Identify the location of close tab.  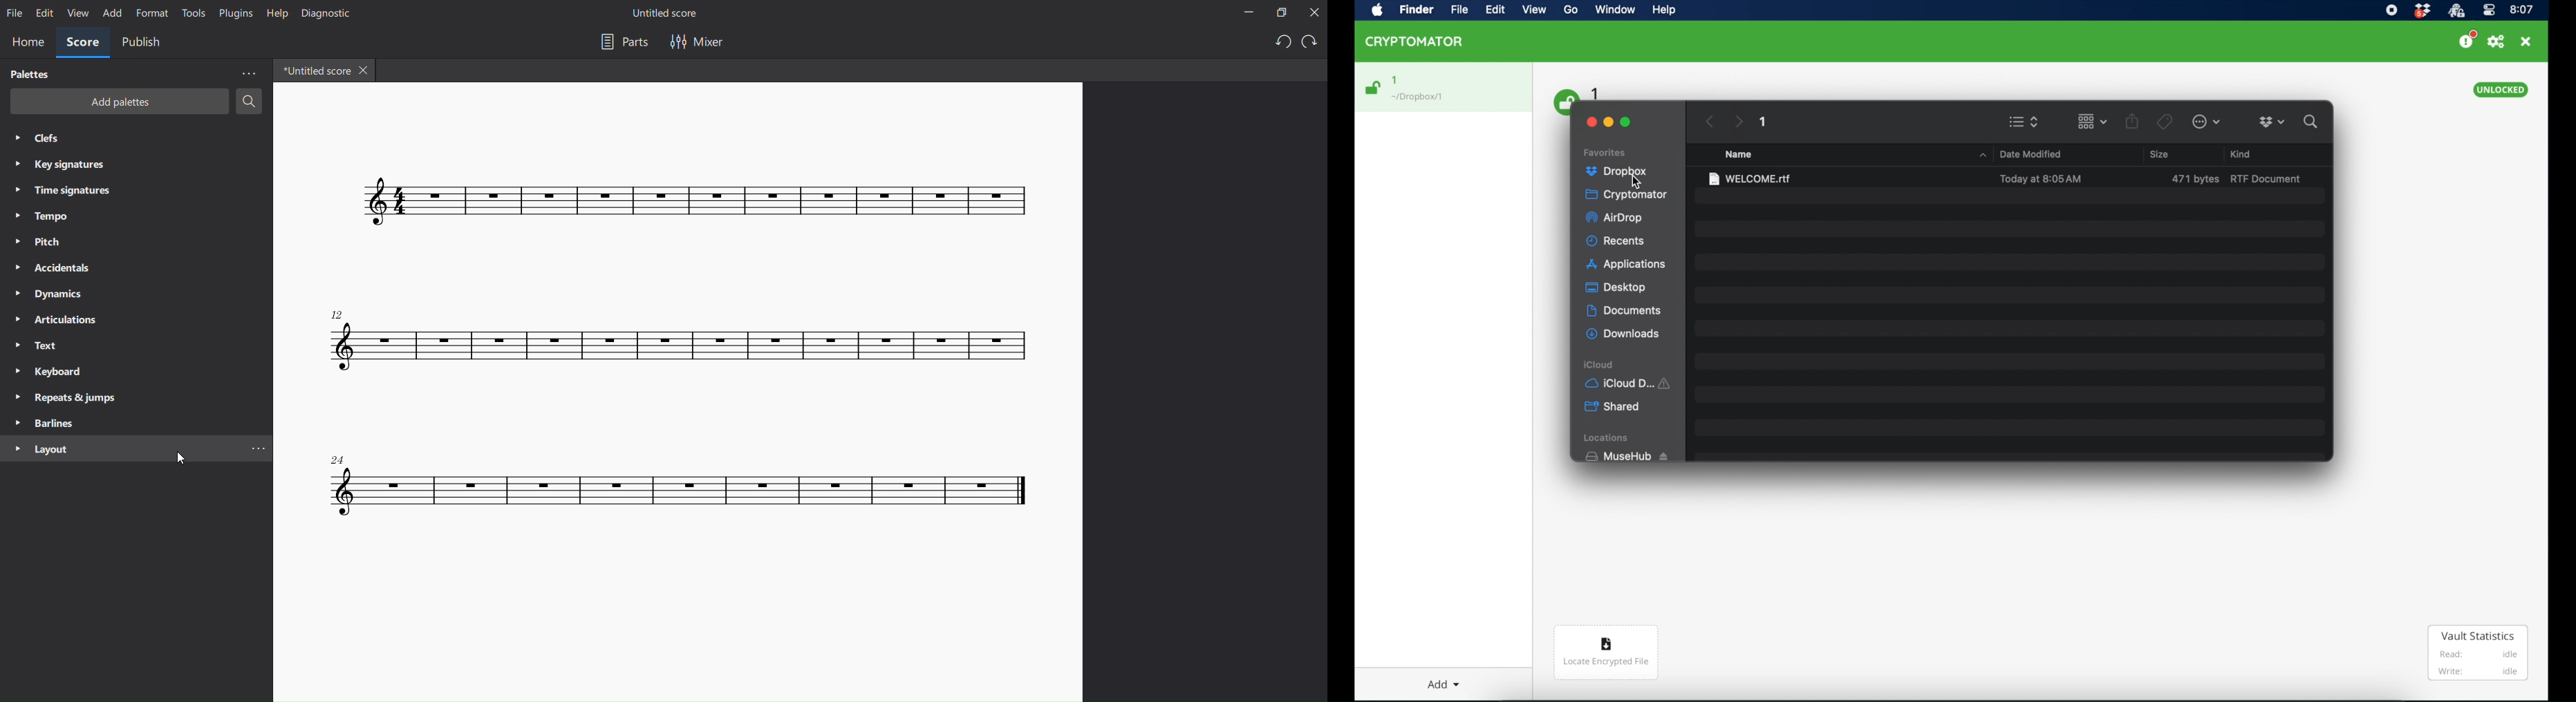
(366, 72).